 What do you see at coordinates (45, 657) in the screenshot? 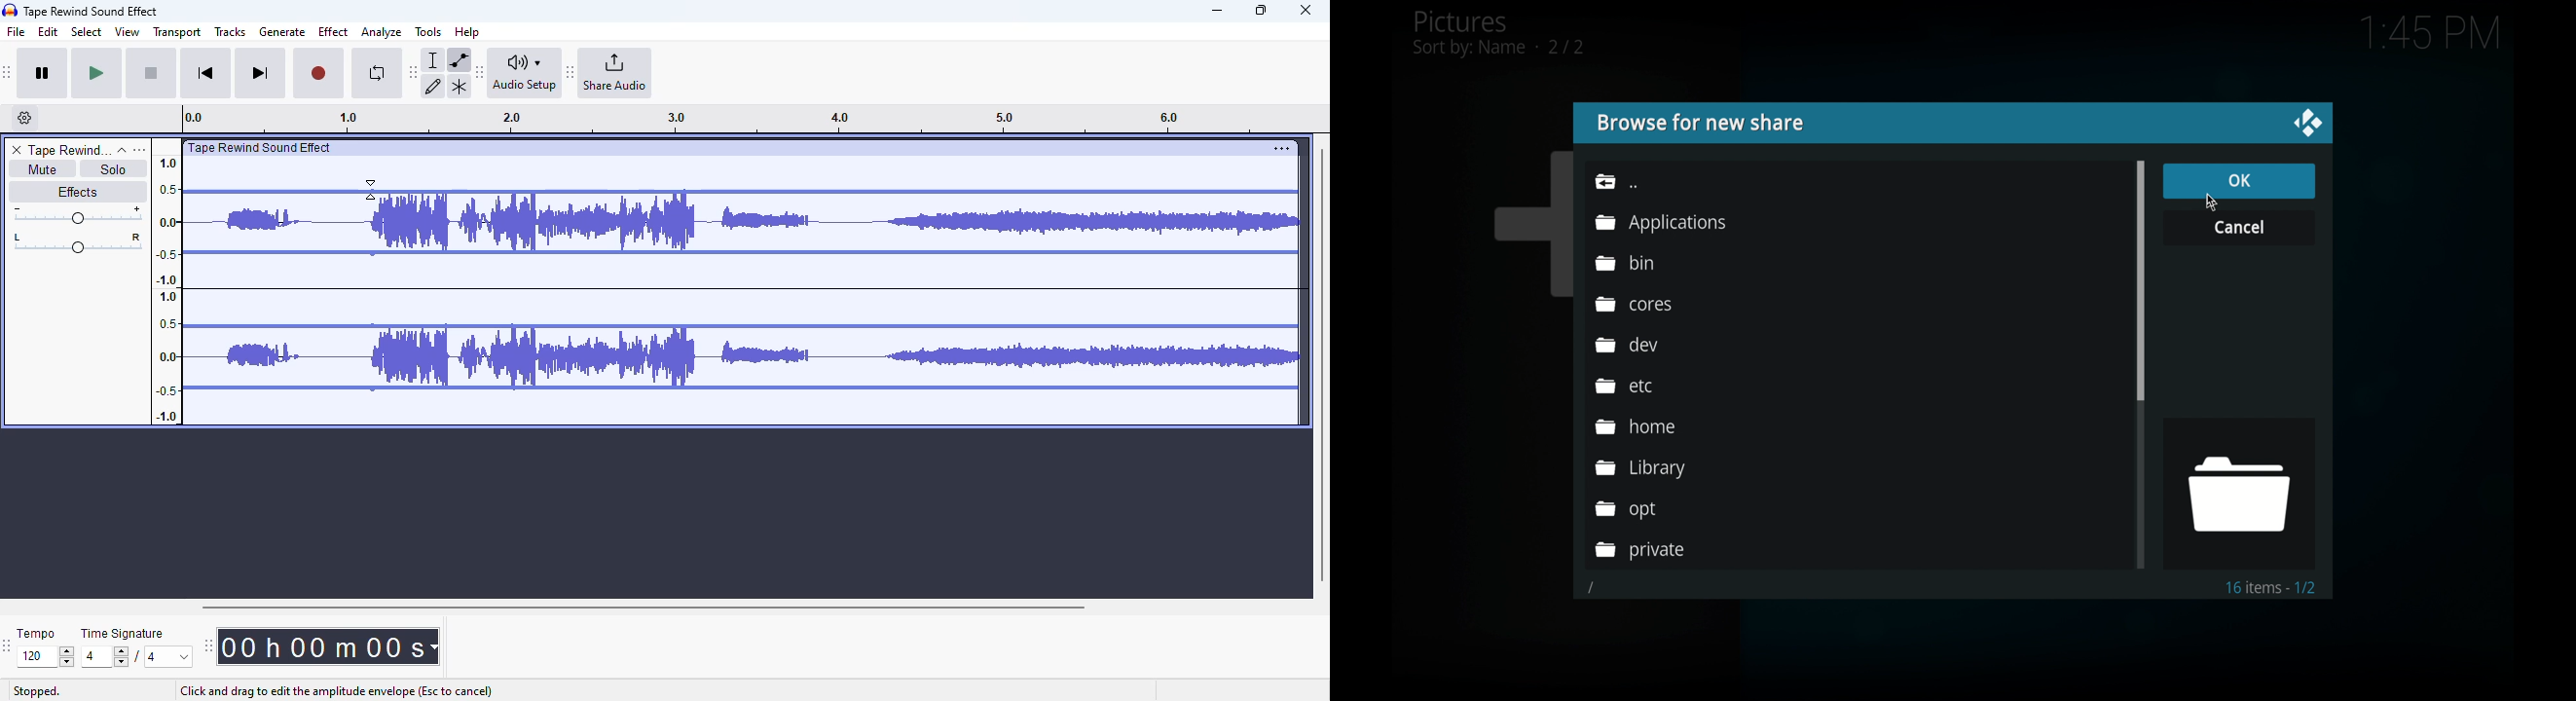
I see `Input for tempo` at bounding box center [45, 657].